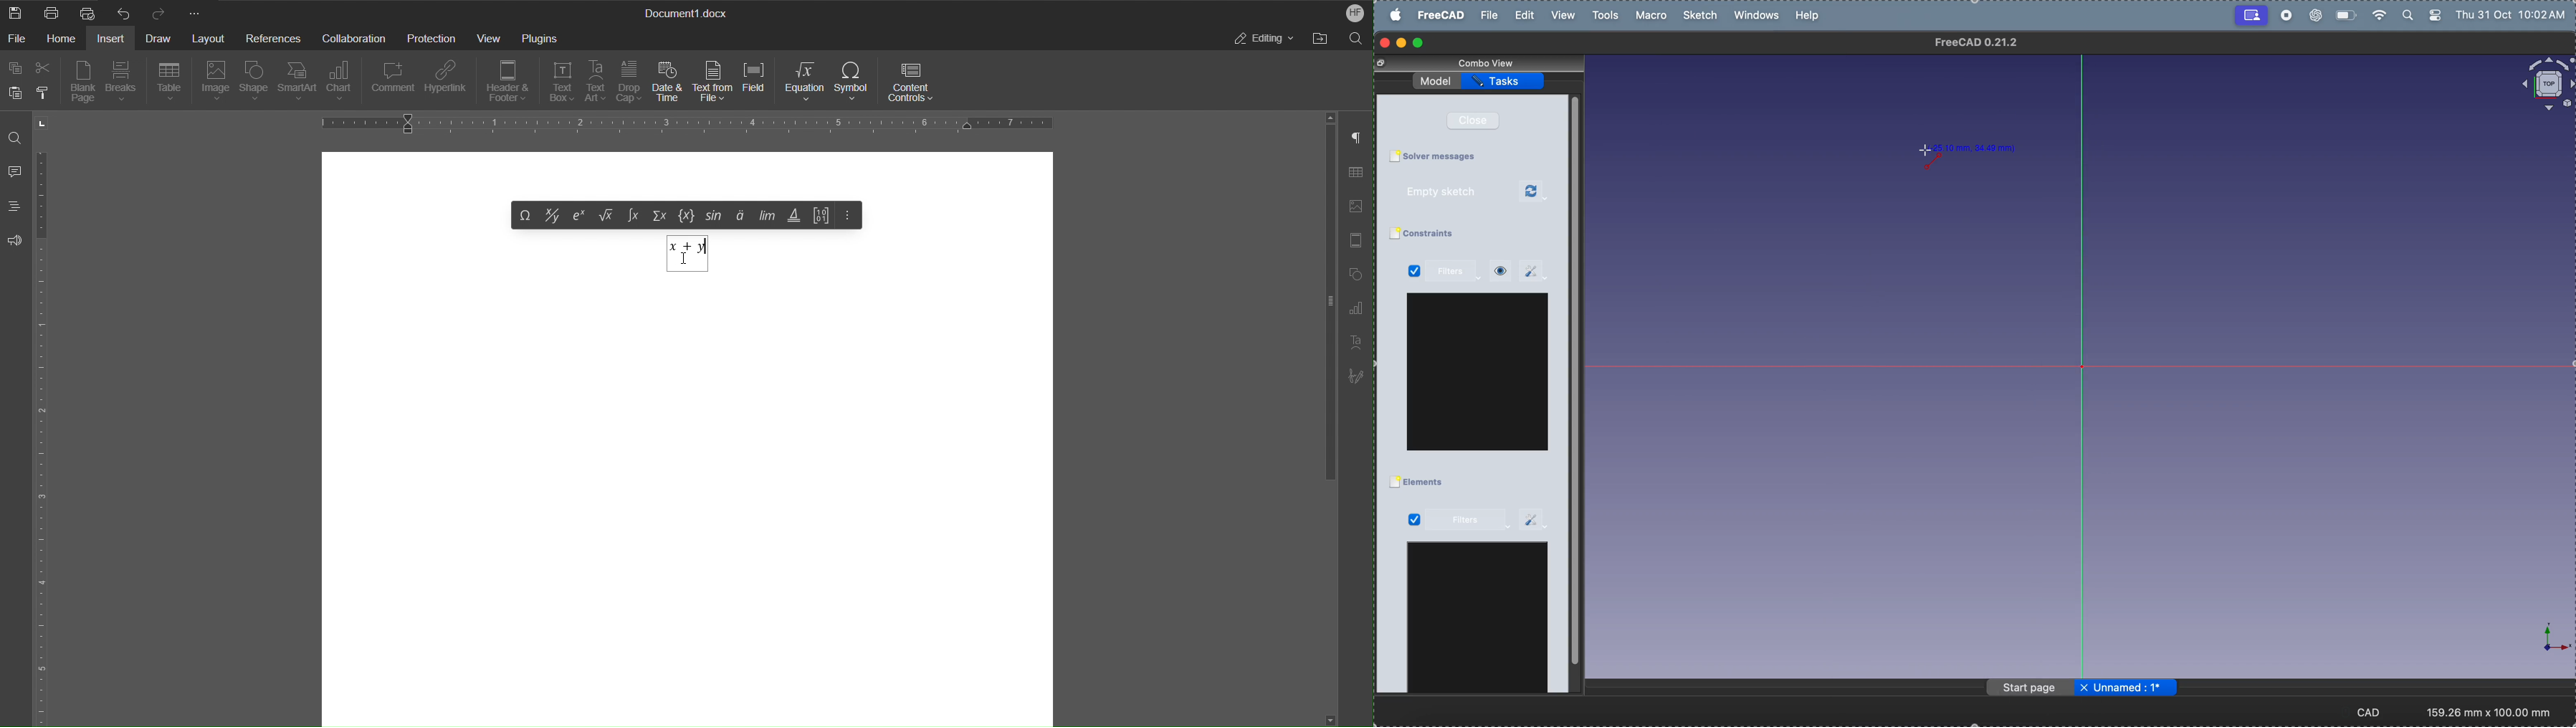 Image resolution: width=2576 pixels, height=728 pixels. What do you see at coordinates (1534, 519) in the screenshot?
I see `settings` at bounding box center [1534, 519].